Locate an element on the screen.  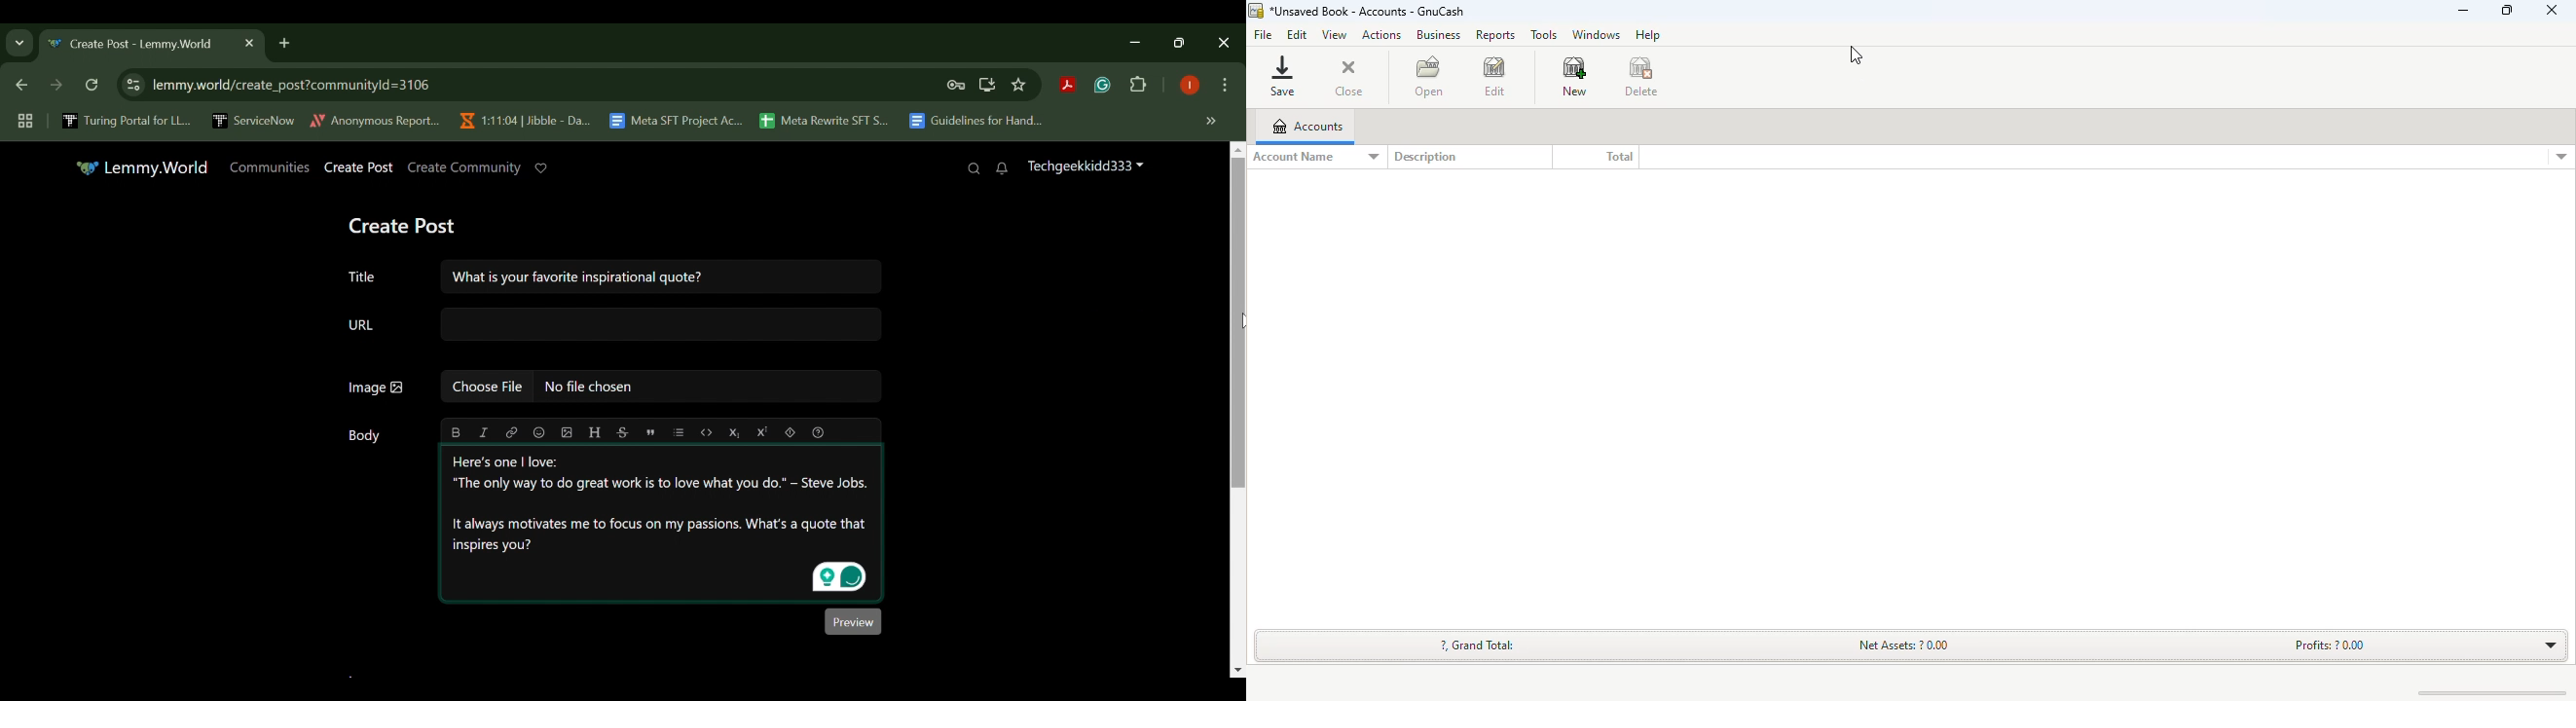
Create Post is located at coordinates (359, 168).